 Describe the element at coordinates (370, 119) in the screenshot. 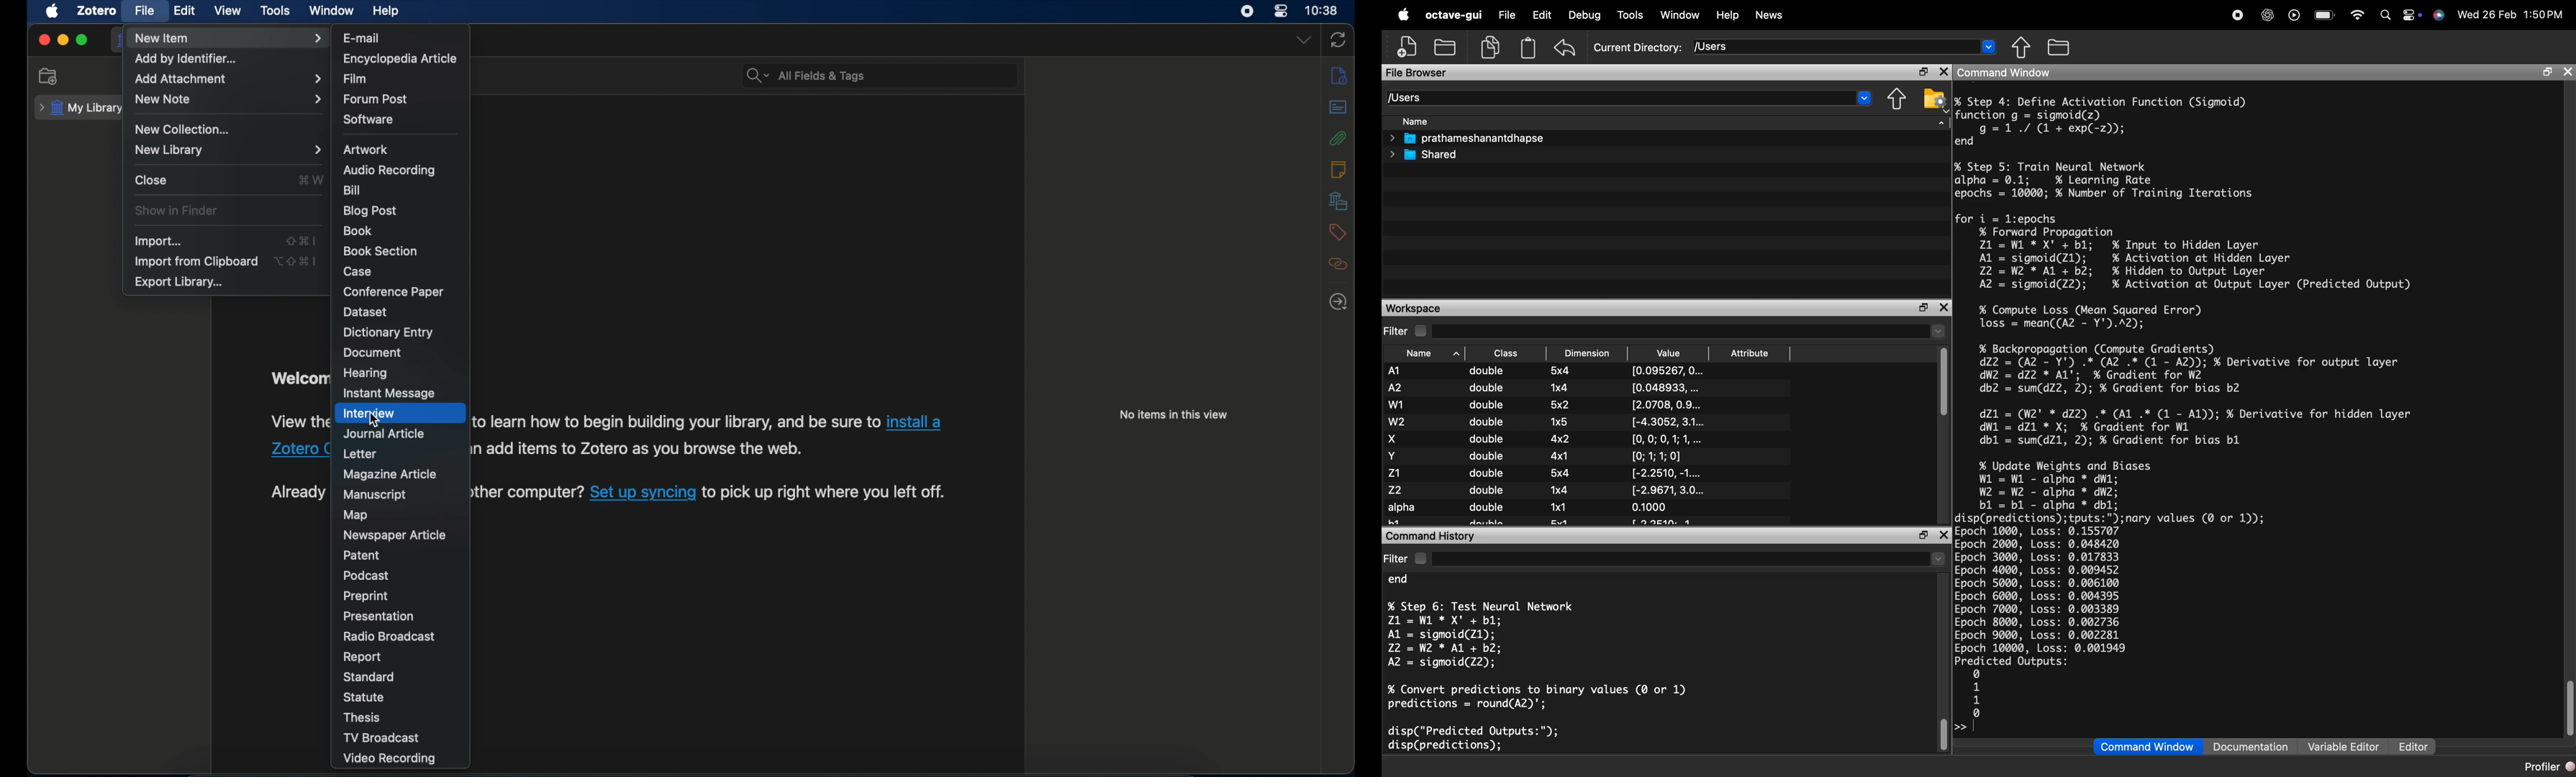

I see `software` at that location.